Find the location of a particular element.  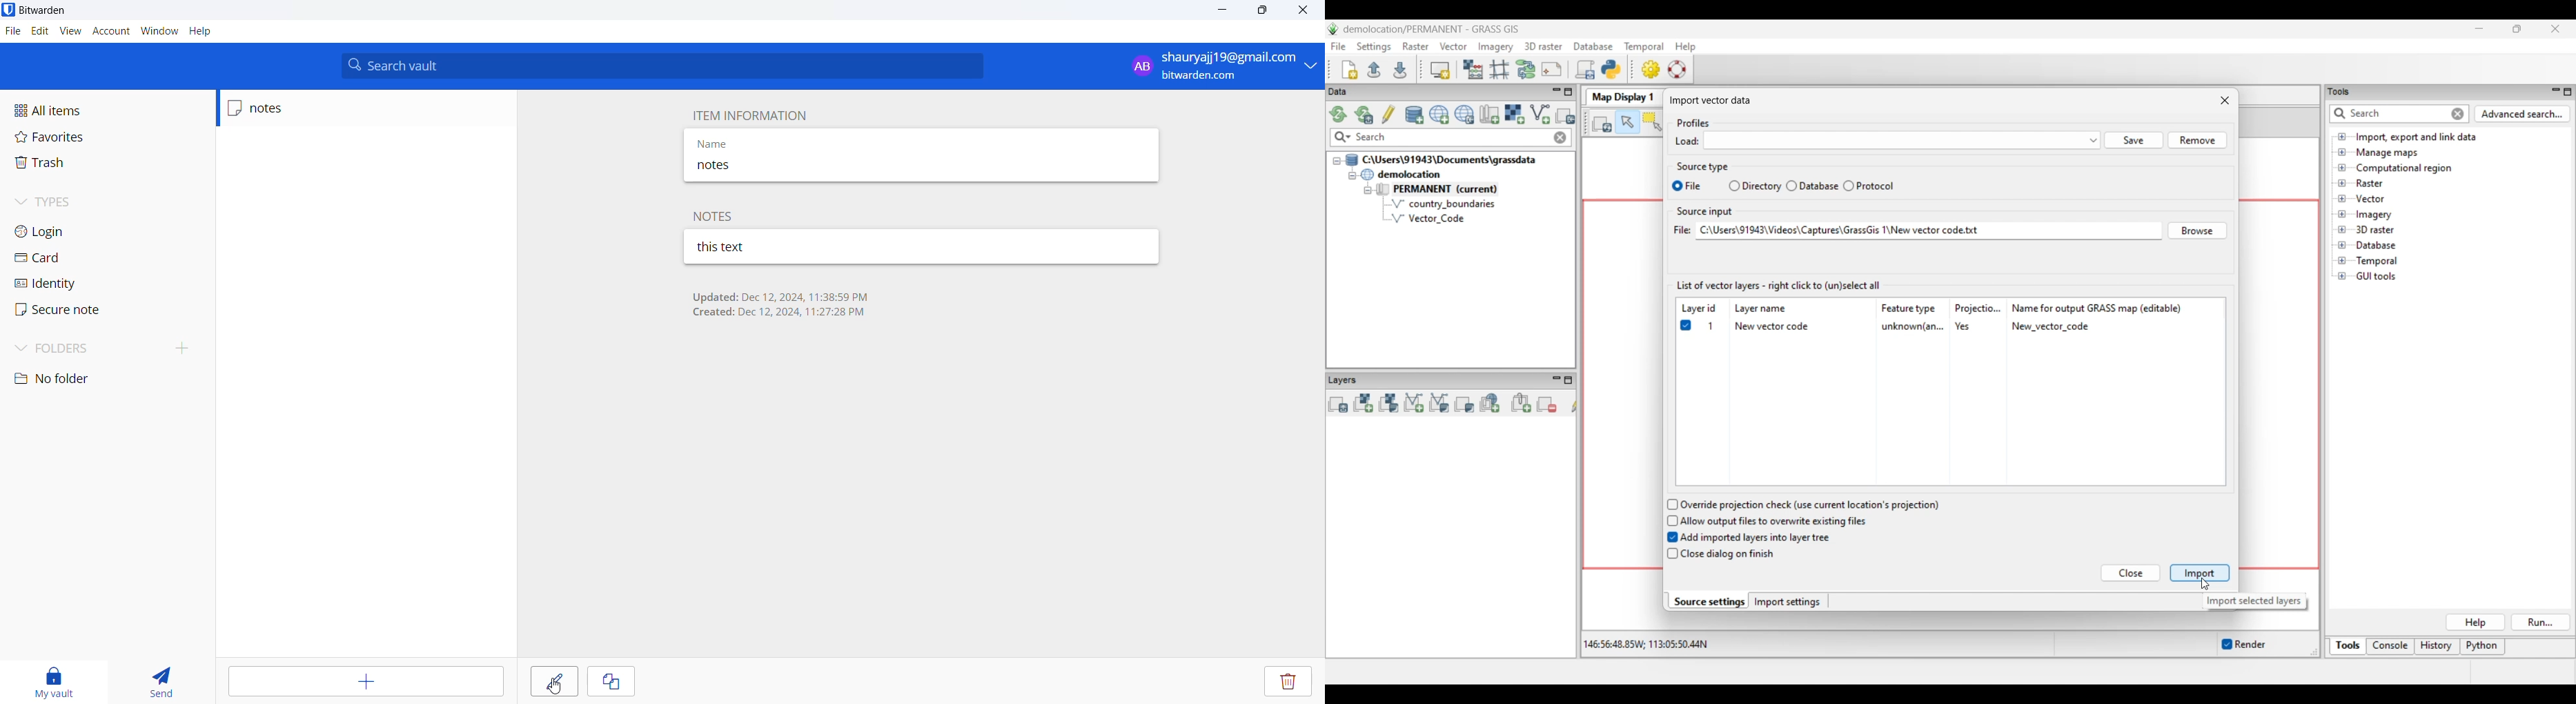

cursor is located at coordinates (553, 686).